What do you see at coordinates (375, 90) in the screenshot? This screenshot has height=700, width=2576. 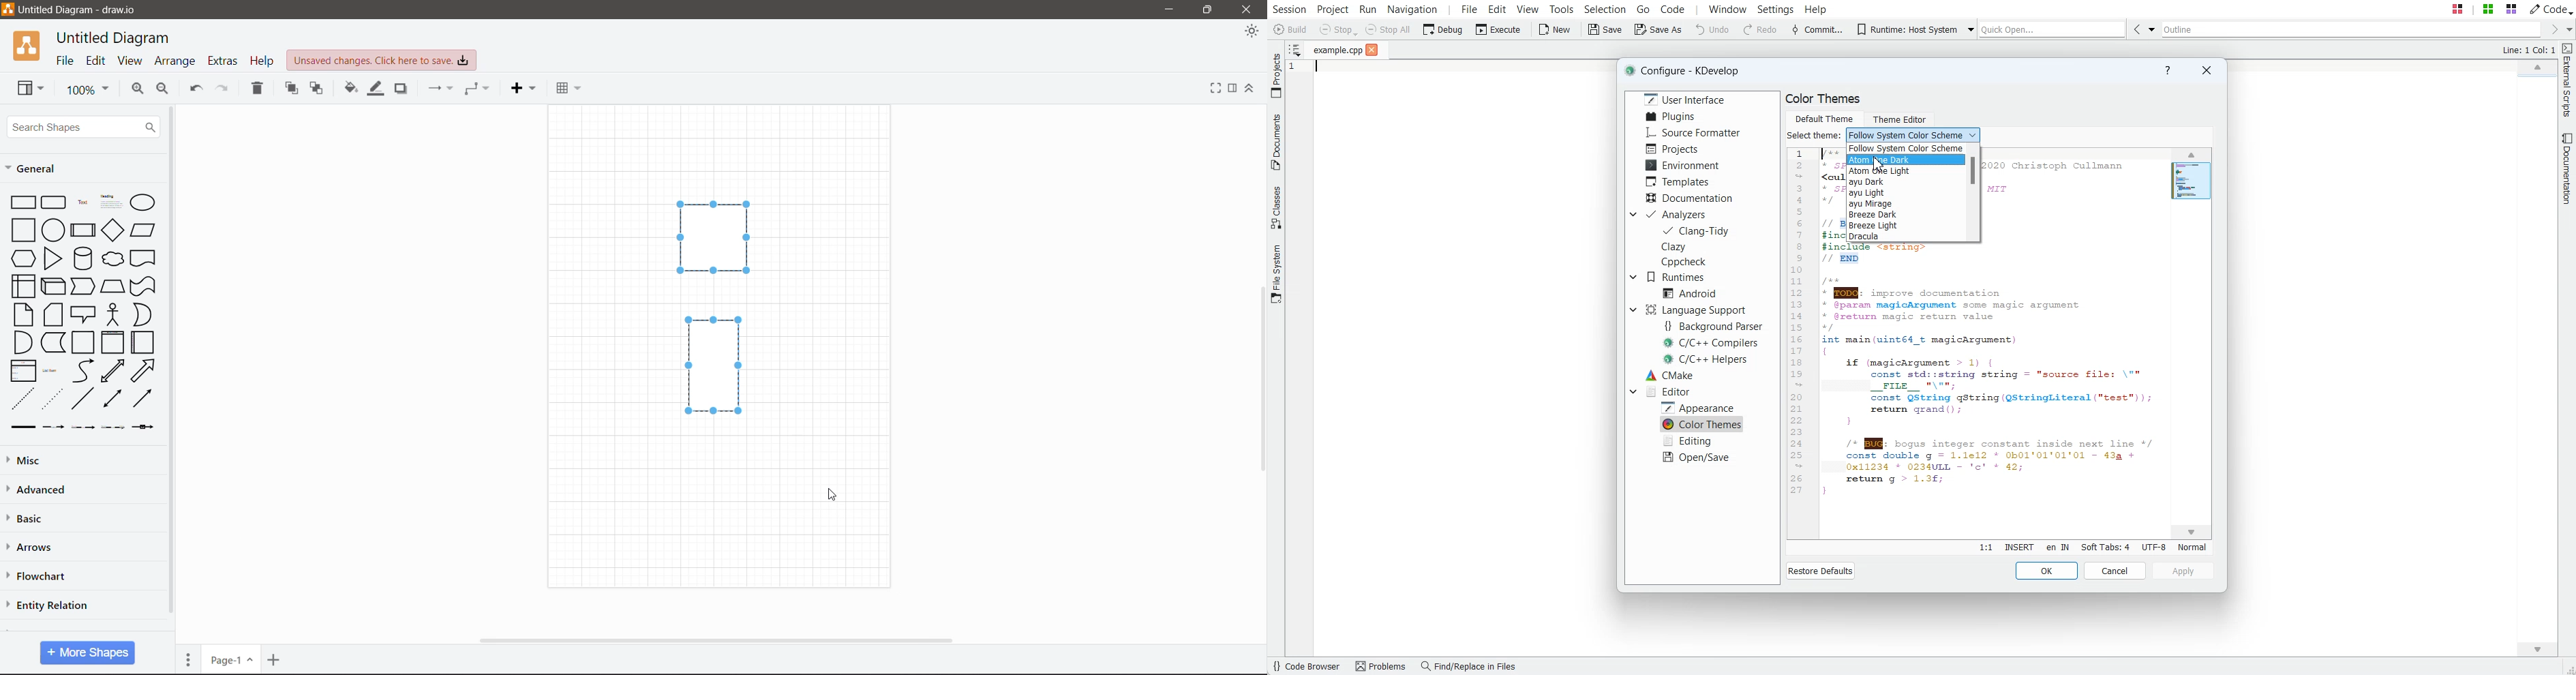 I see `Line Color` at bounding box center [375, 90].